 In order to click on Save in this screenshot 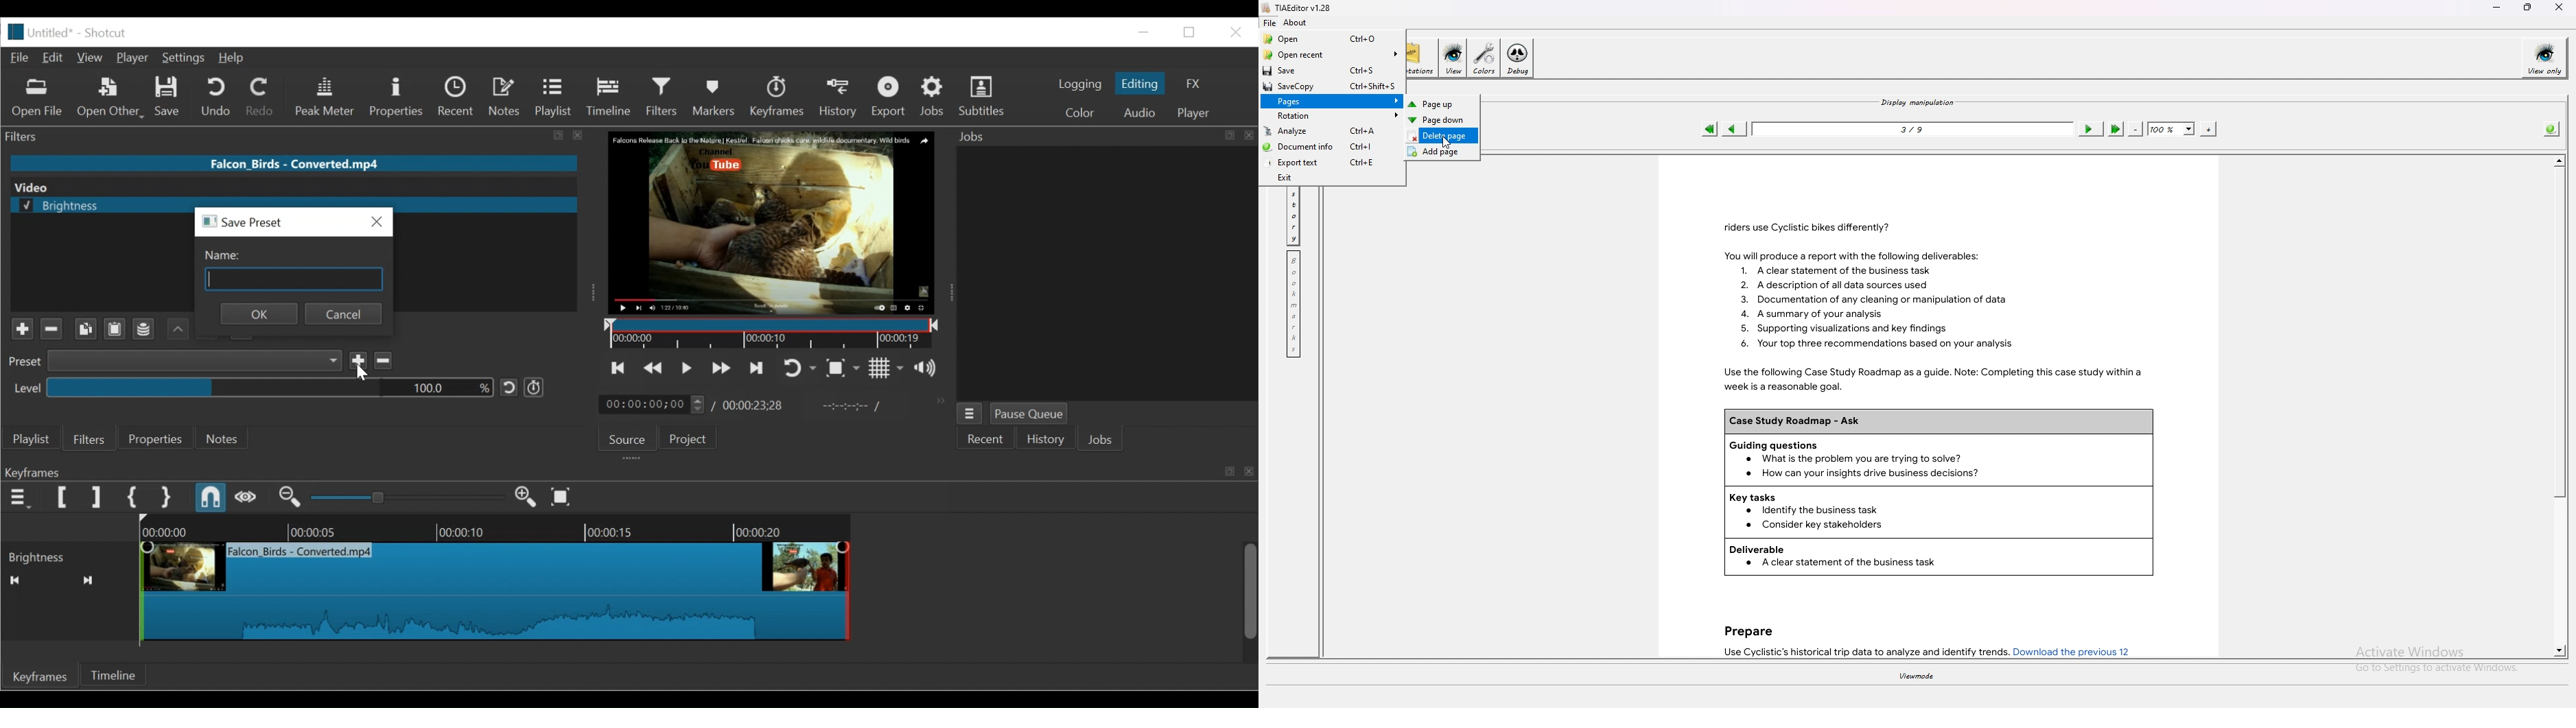, I will do `click(167, 97)`.